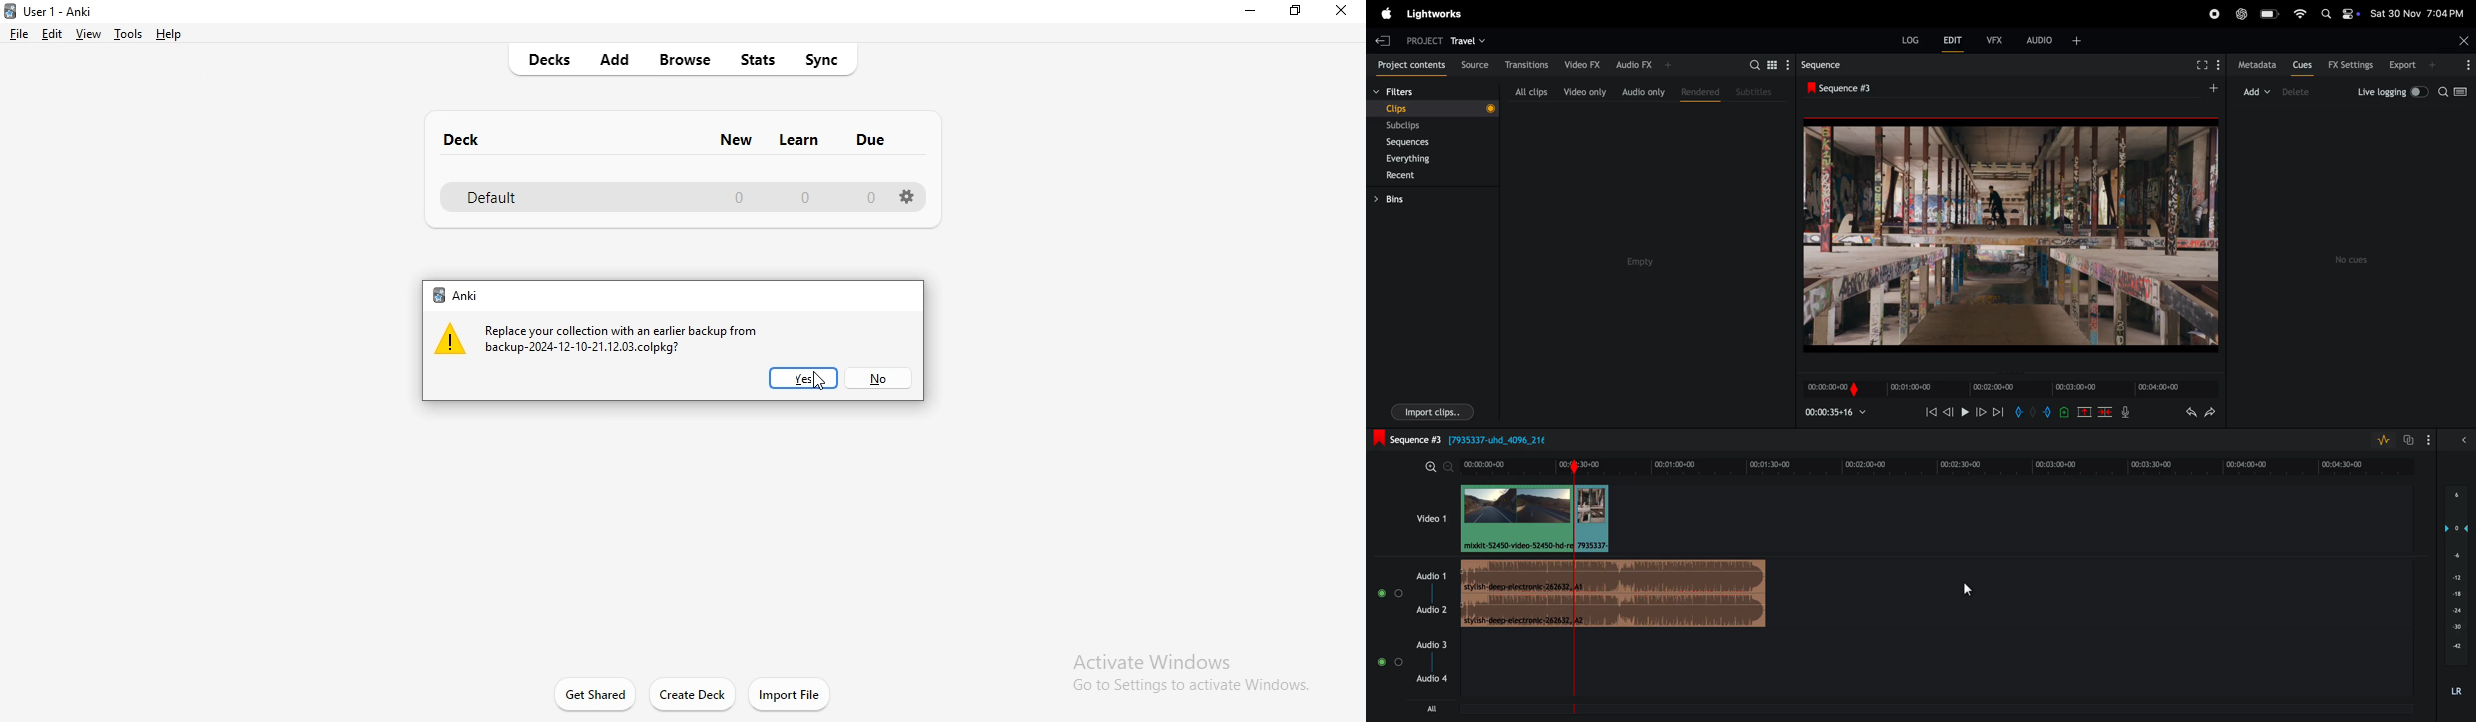 The width and height of the screenshot is (2492, 728). I want to click on travel, so click(1470, 40).